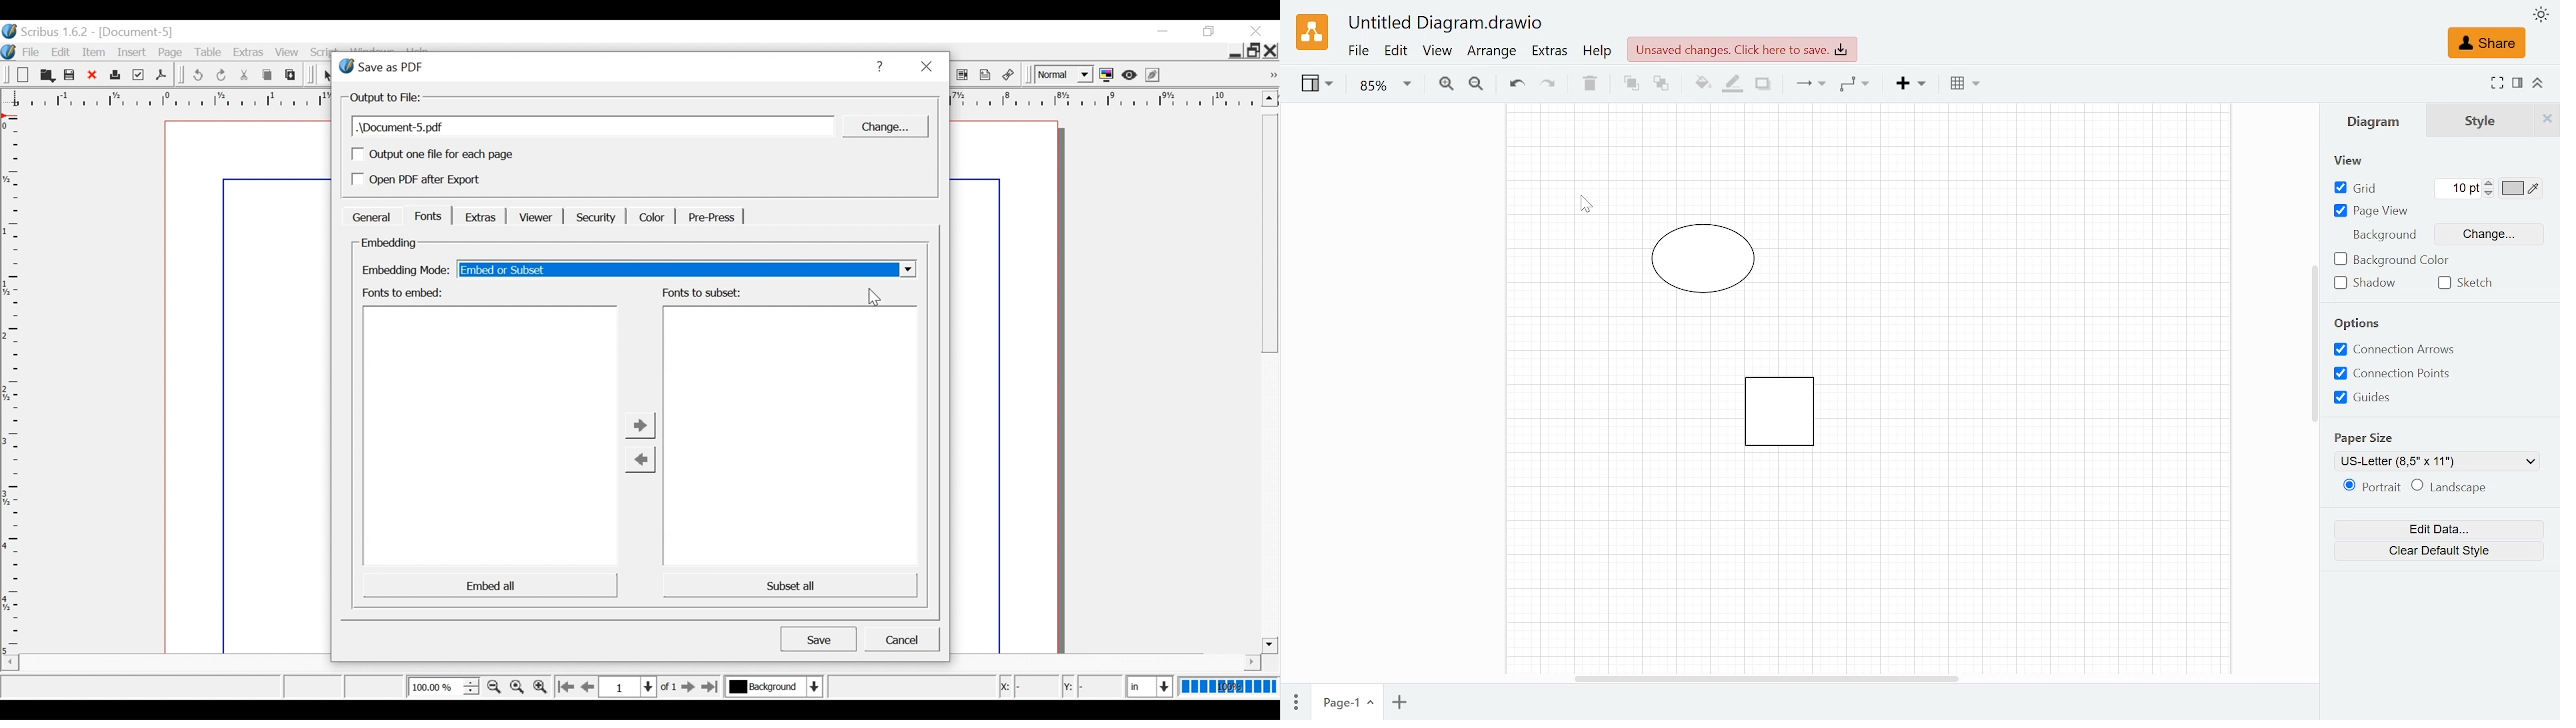  Describe the element at coordinates (1548, 85) in the screenshot. I see `Redo` at that location.